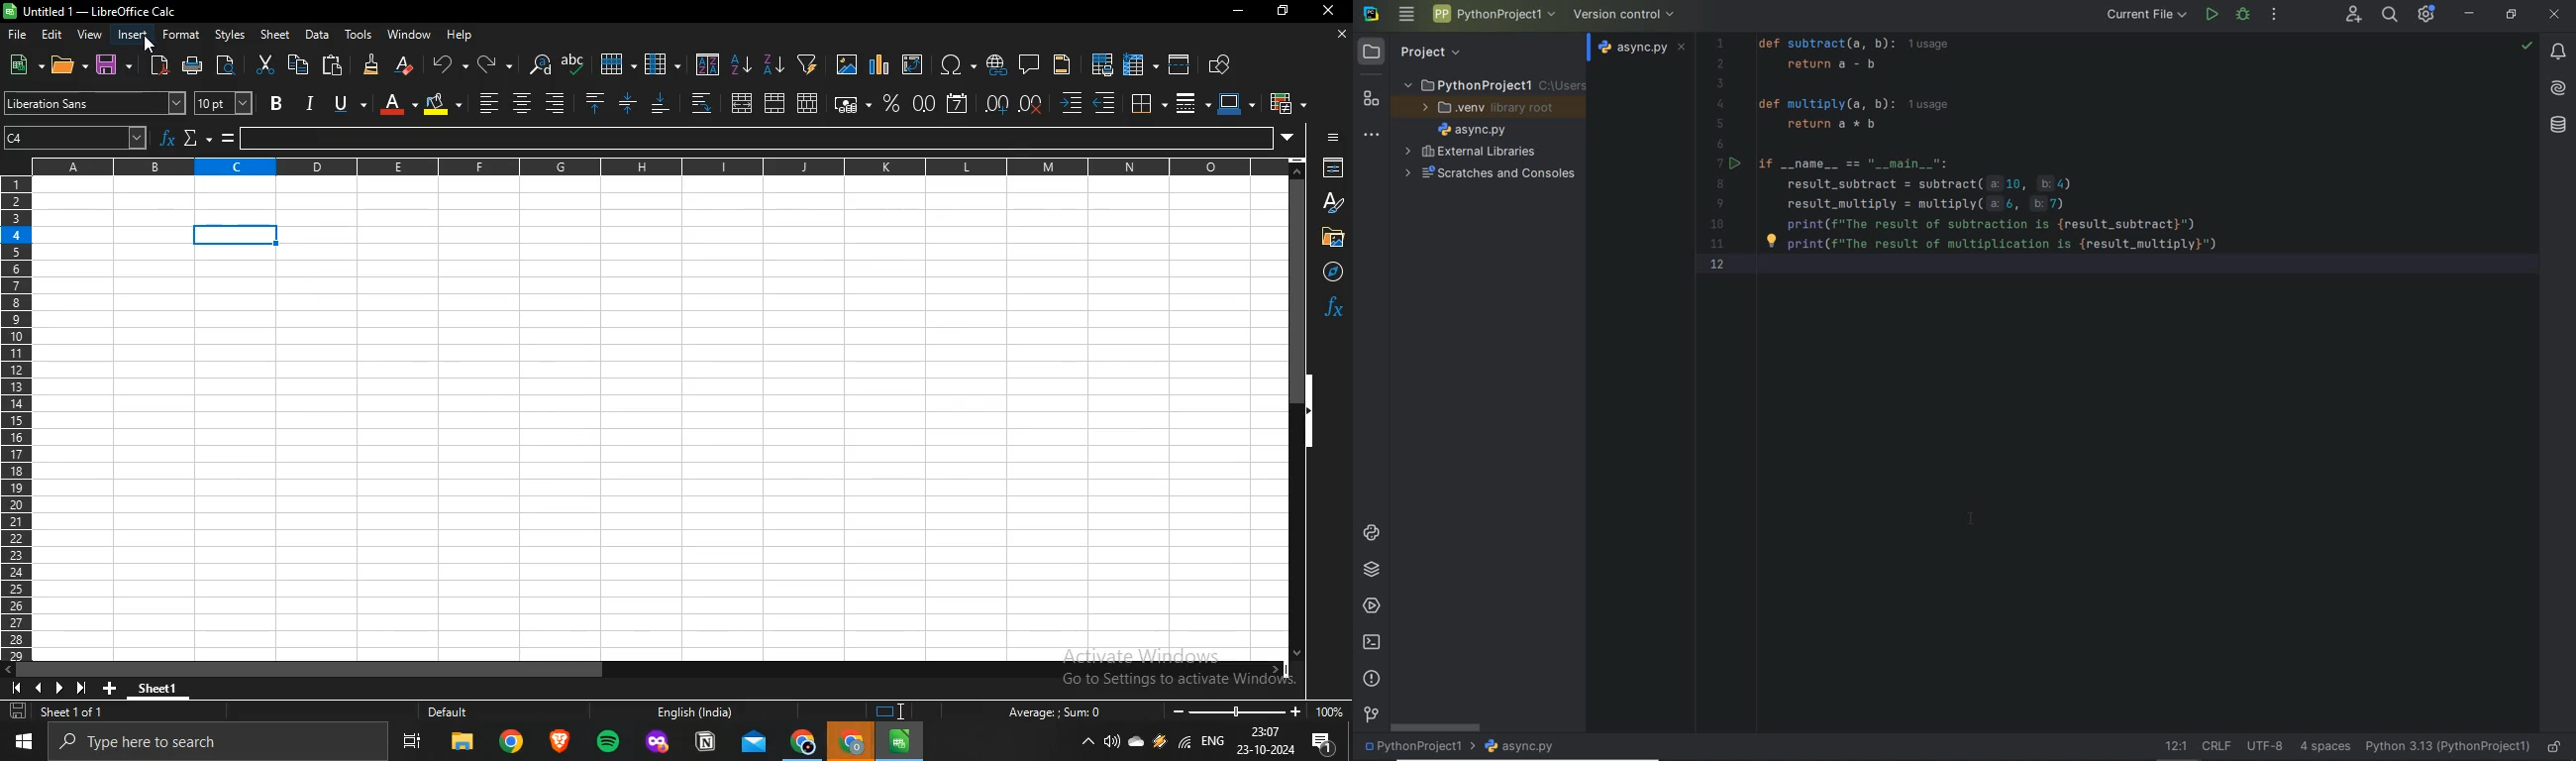 This screenshot has height=784, width=2576. What do you see at coordinates (169, 686) in the screenshot?
I see `sheet1` at bounding box center [169, 686].